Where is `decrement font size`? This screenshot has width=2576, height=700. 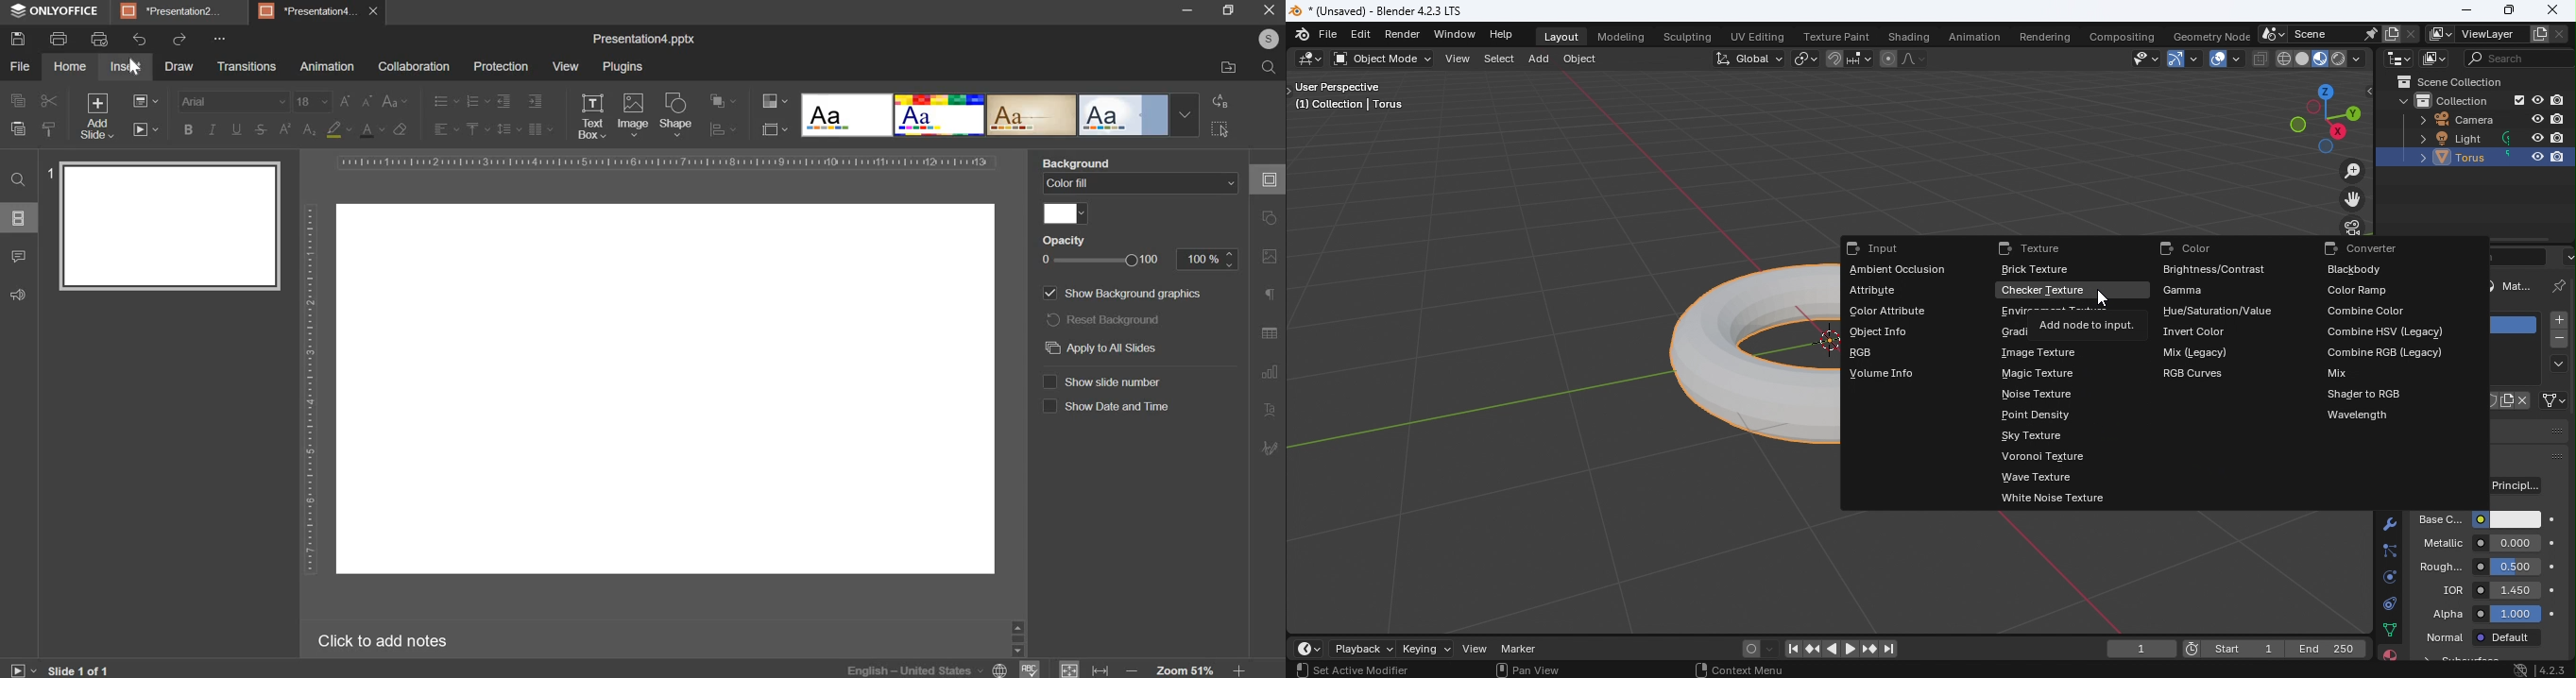 decrement font size is located at coordinates (367, 100).